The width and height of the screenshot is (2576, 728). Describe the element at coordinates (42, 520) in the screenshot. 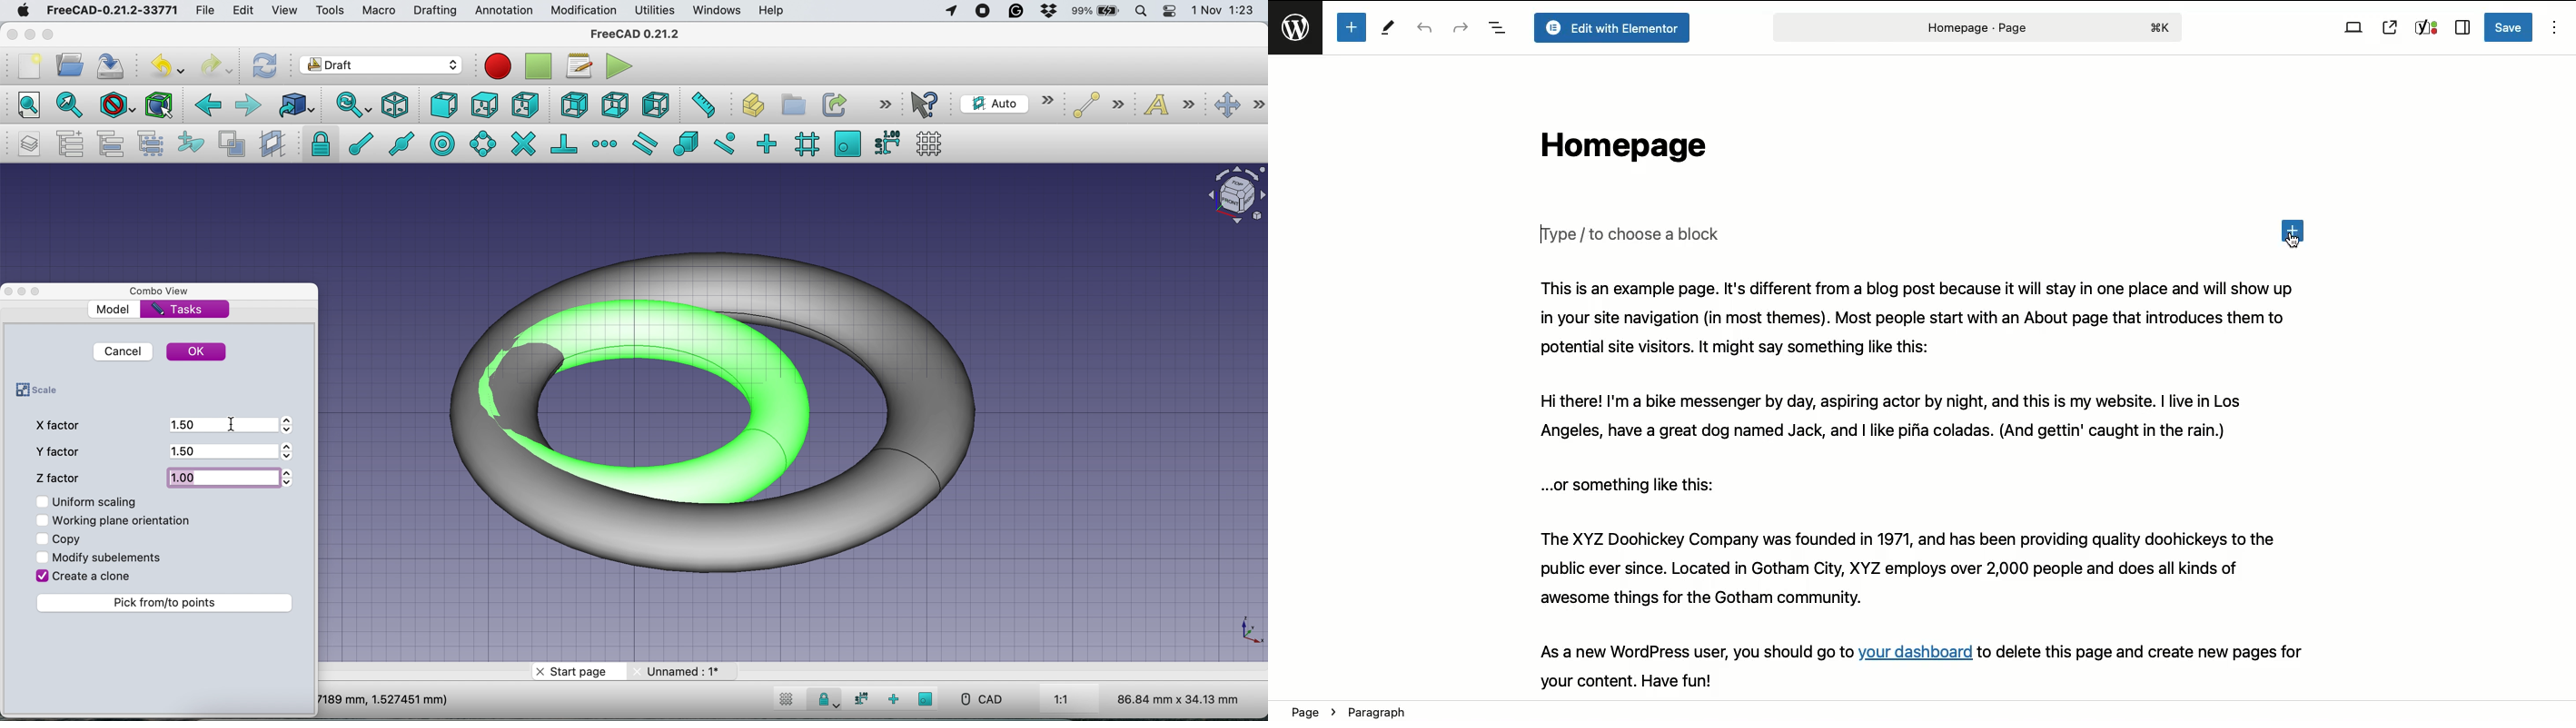

I see `Checkbox` at that location.